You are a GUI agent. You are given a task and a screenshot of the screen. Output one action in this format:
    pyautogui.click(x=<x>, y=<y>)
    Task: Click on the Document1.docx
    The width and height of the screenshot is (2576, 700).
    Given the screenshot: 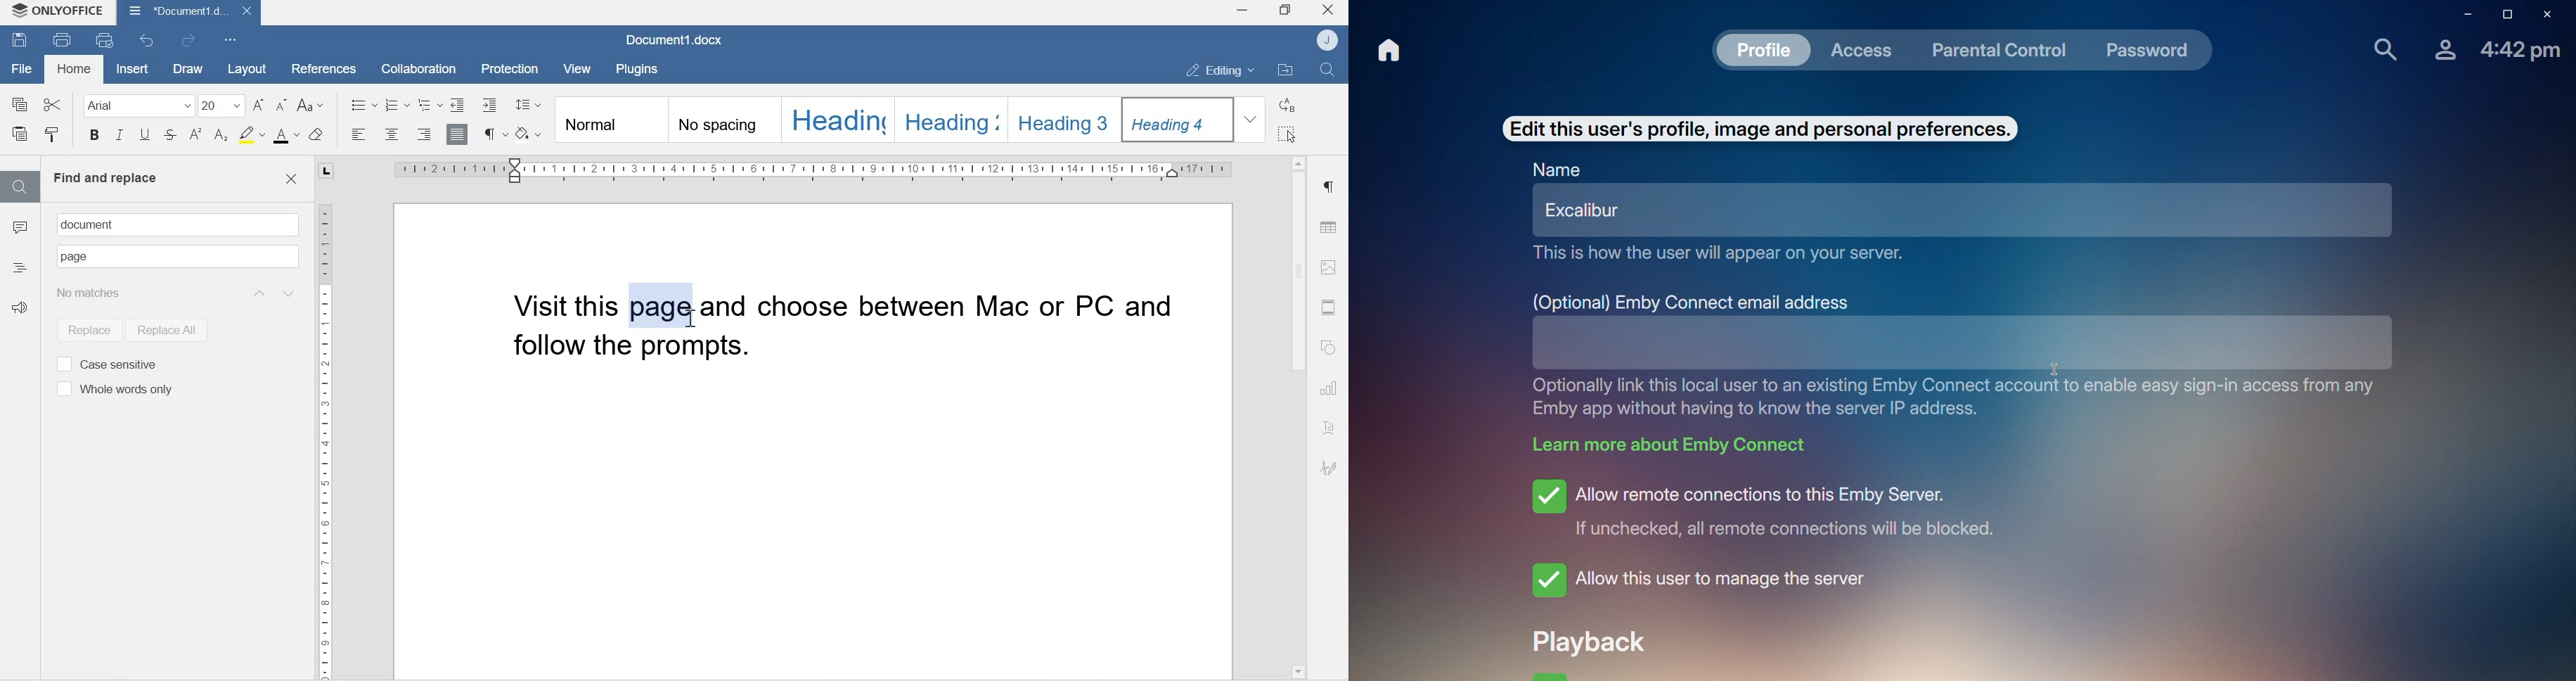 What is the action you would take?
    pyautogui.click(x=677, y=41)
    